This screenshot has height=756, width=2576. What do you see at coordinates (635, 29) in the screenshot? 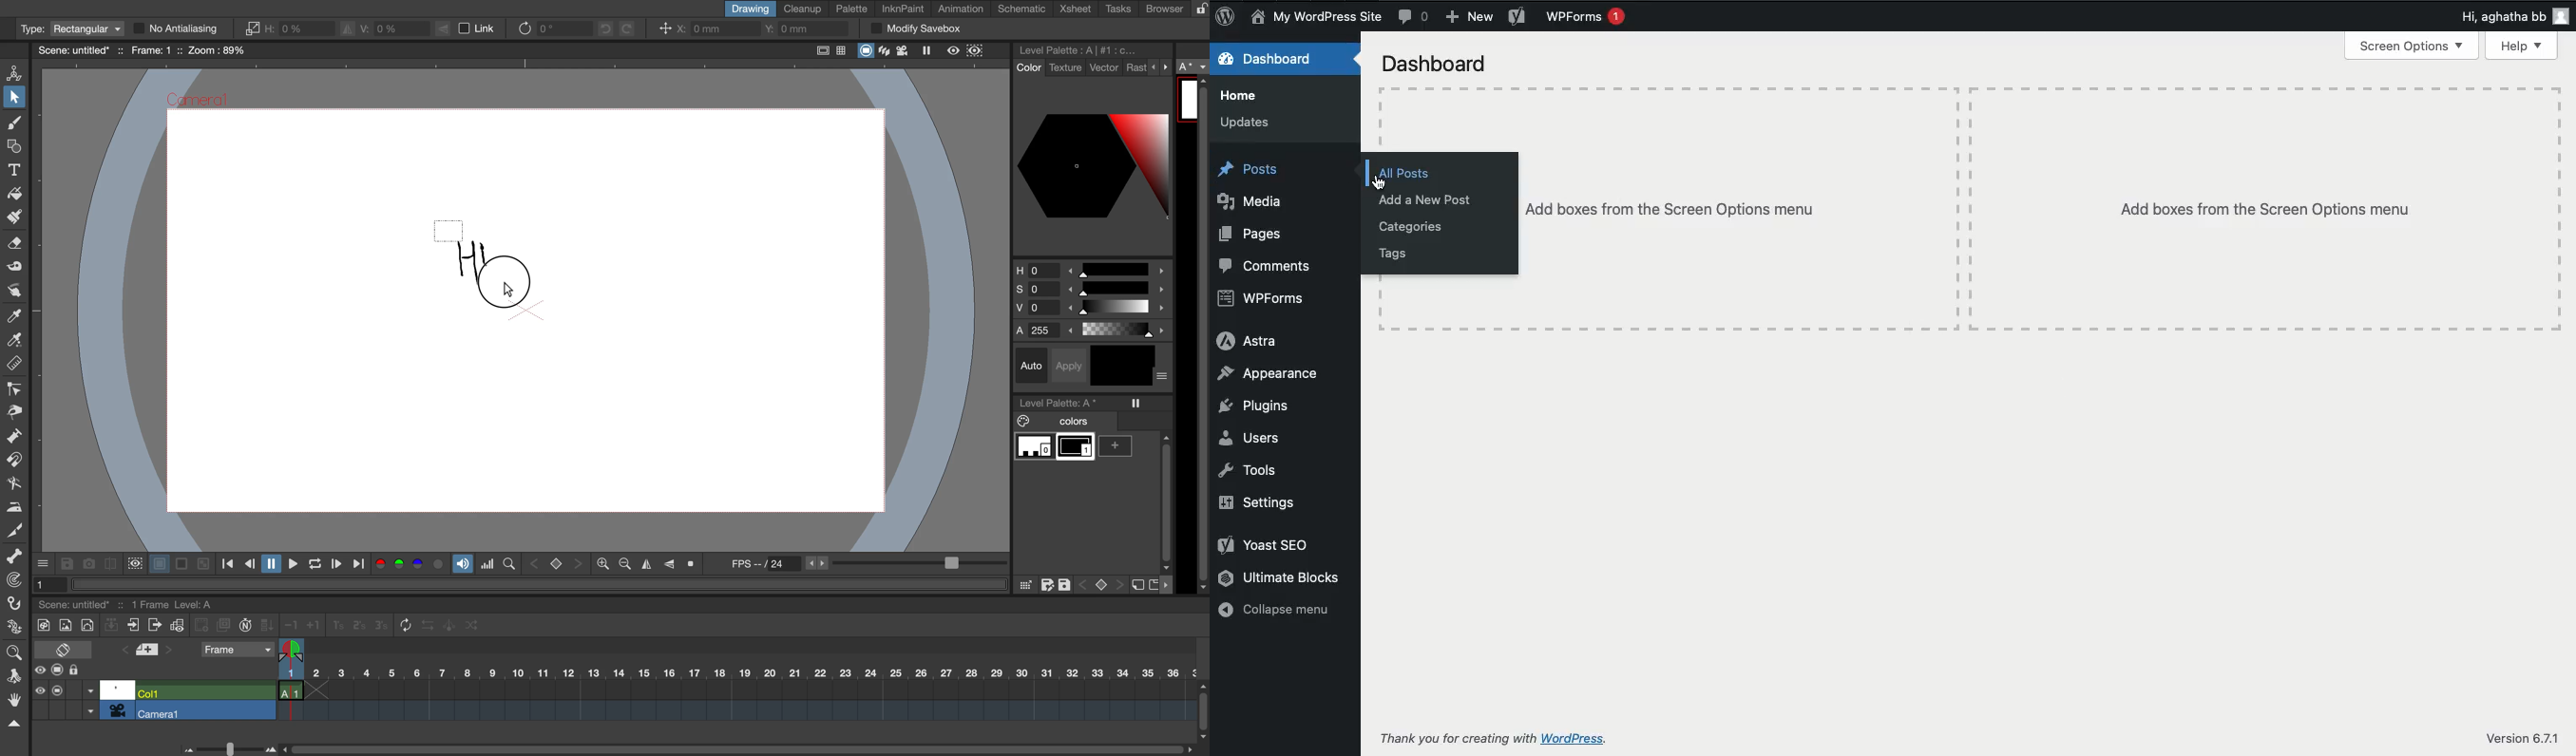
I see `redo` at bounding box center [635, 29].